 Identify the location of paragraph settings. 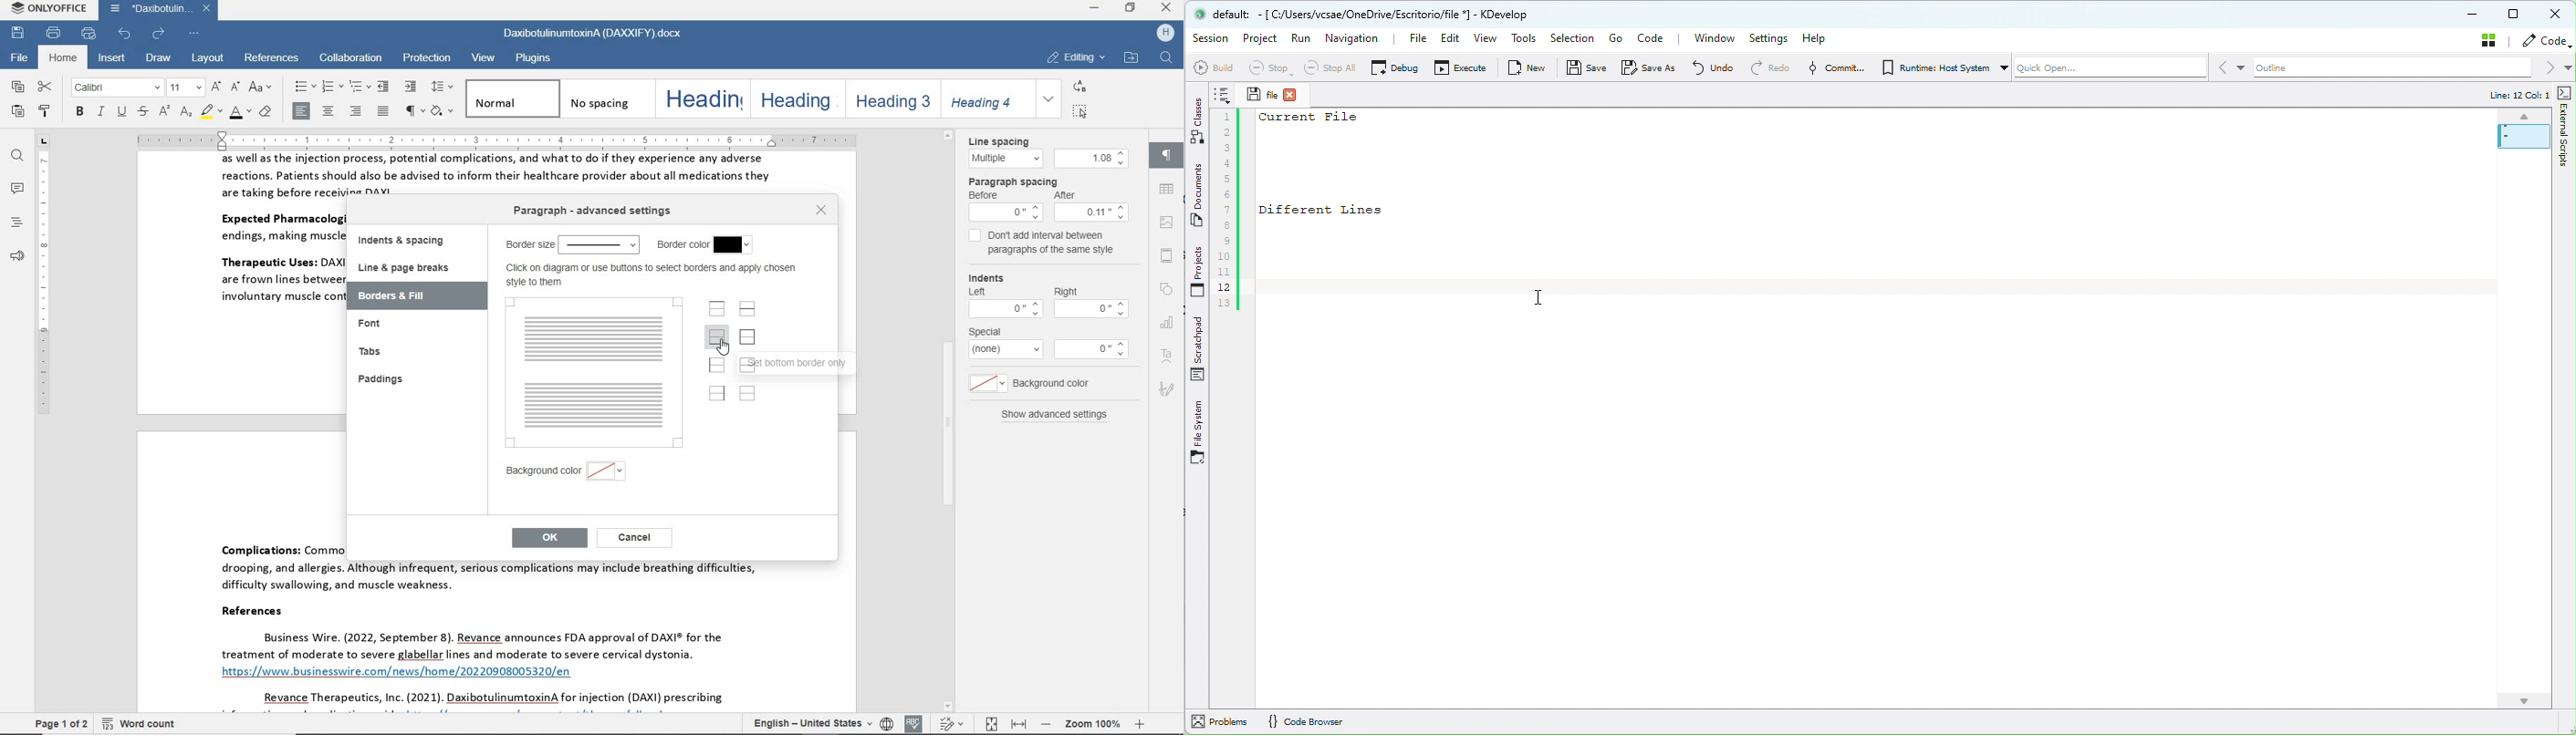
(1165, 153).